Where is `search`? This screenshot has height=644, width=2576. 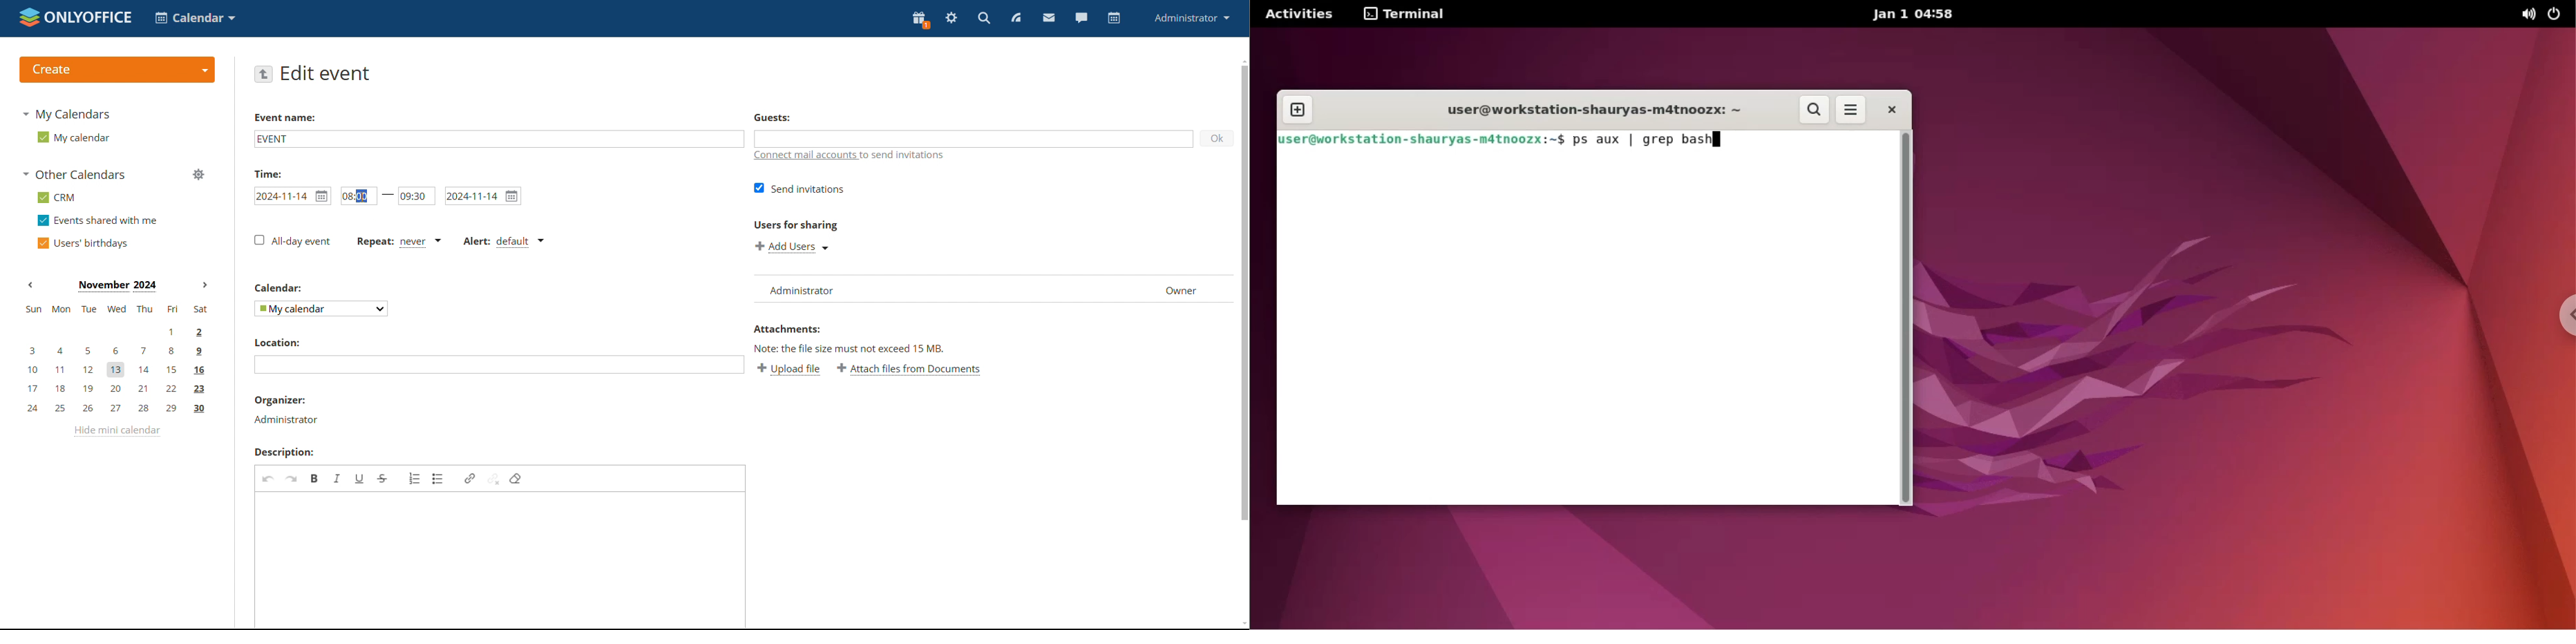 search is located at coordinates (1815, 111).